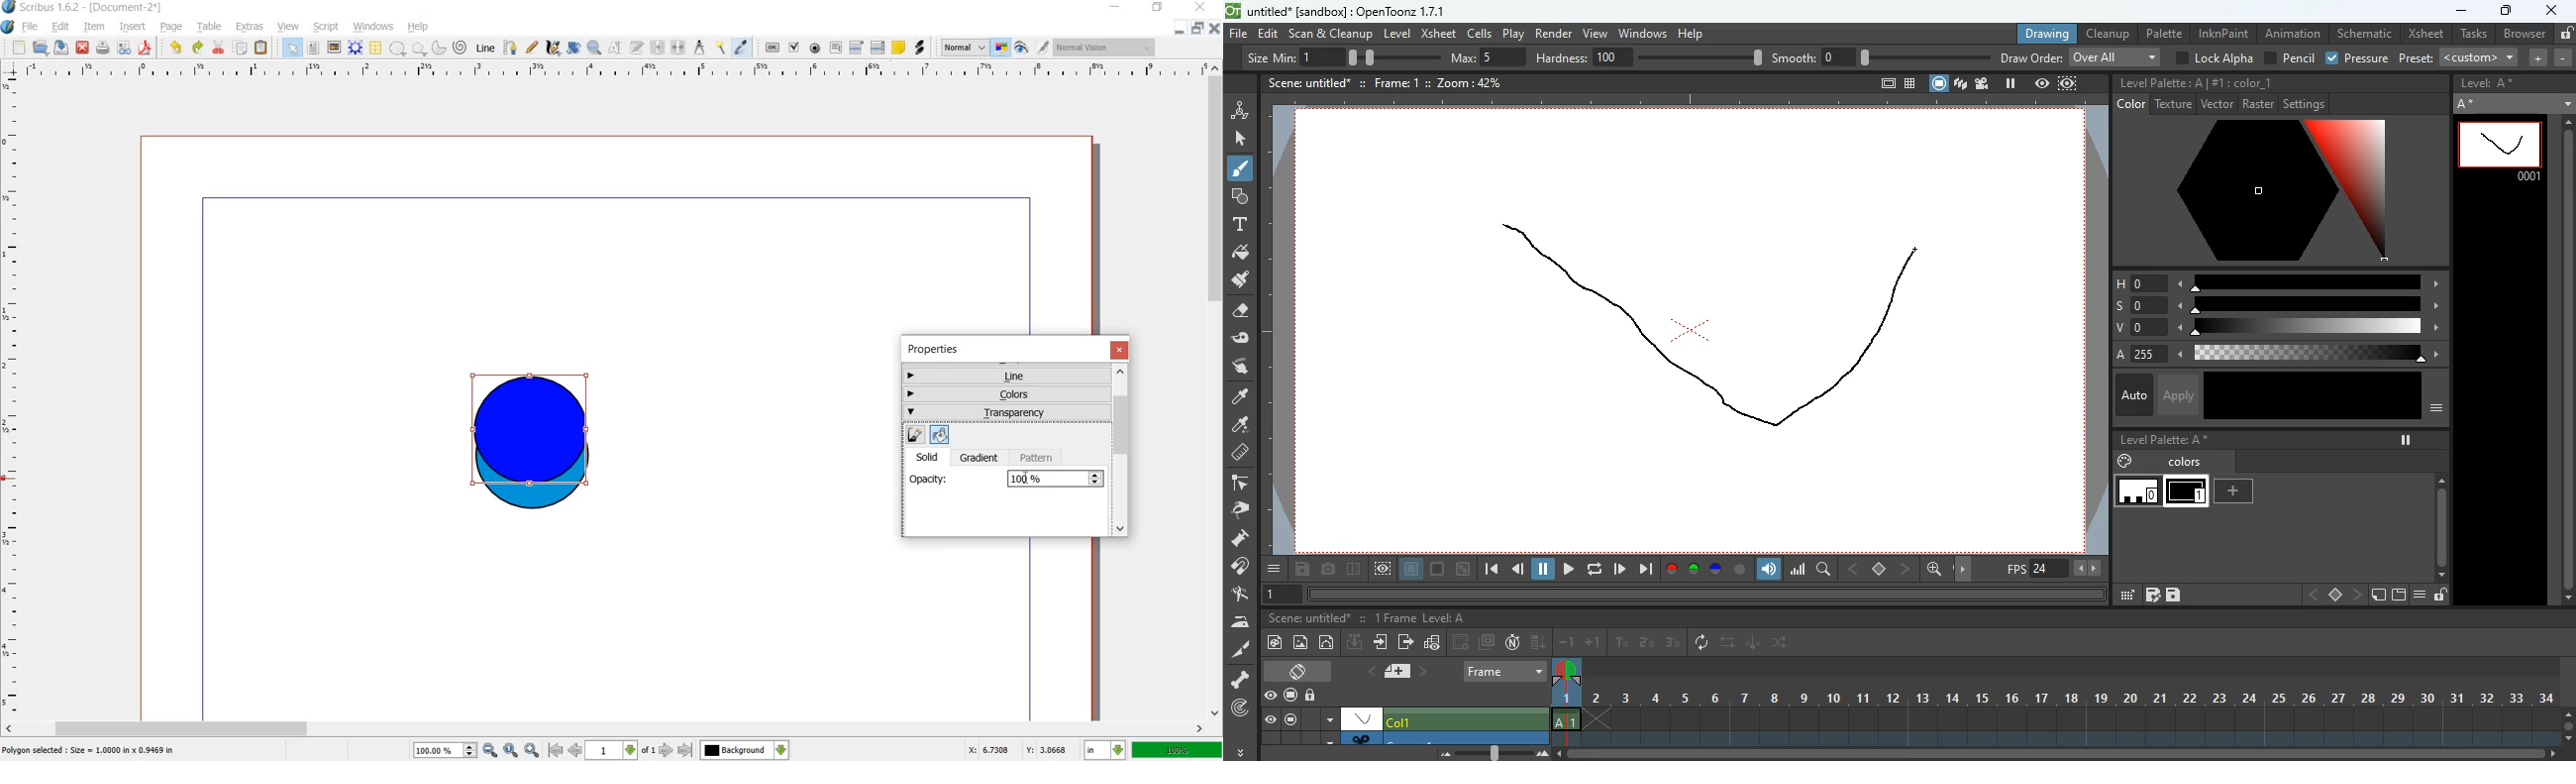 The width and height of the screenshot is (2576, 784). Describe the element at coordinates (1487, 642) in the screenshot. I see `screen` at that location.